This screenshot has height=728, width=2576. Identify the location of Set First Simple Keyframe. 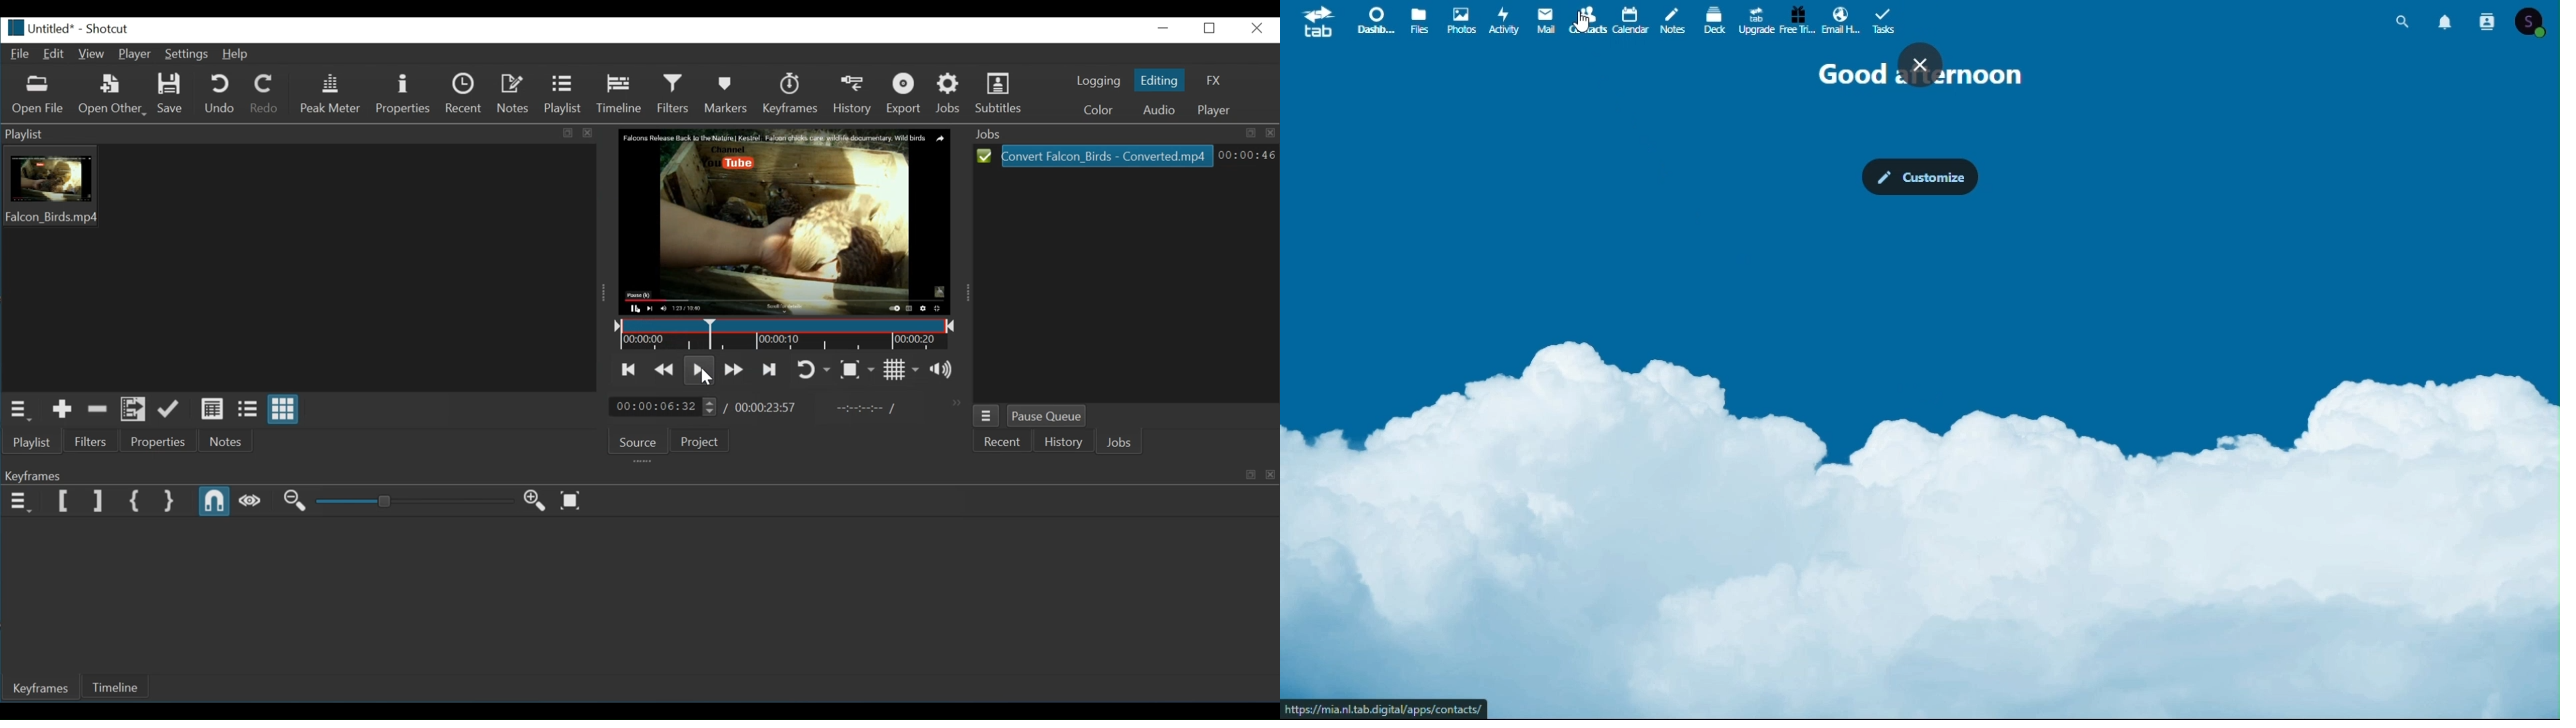
(135, 501).